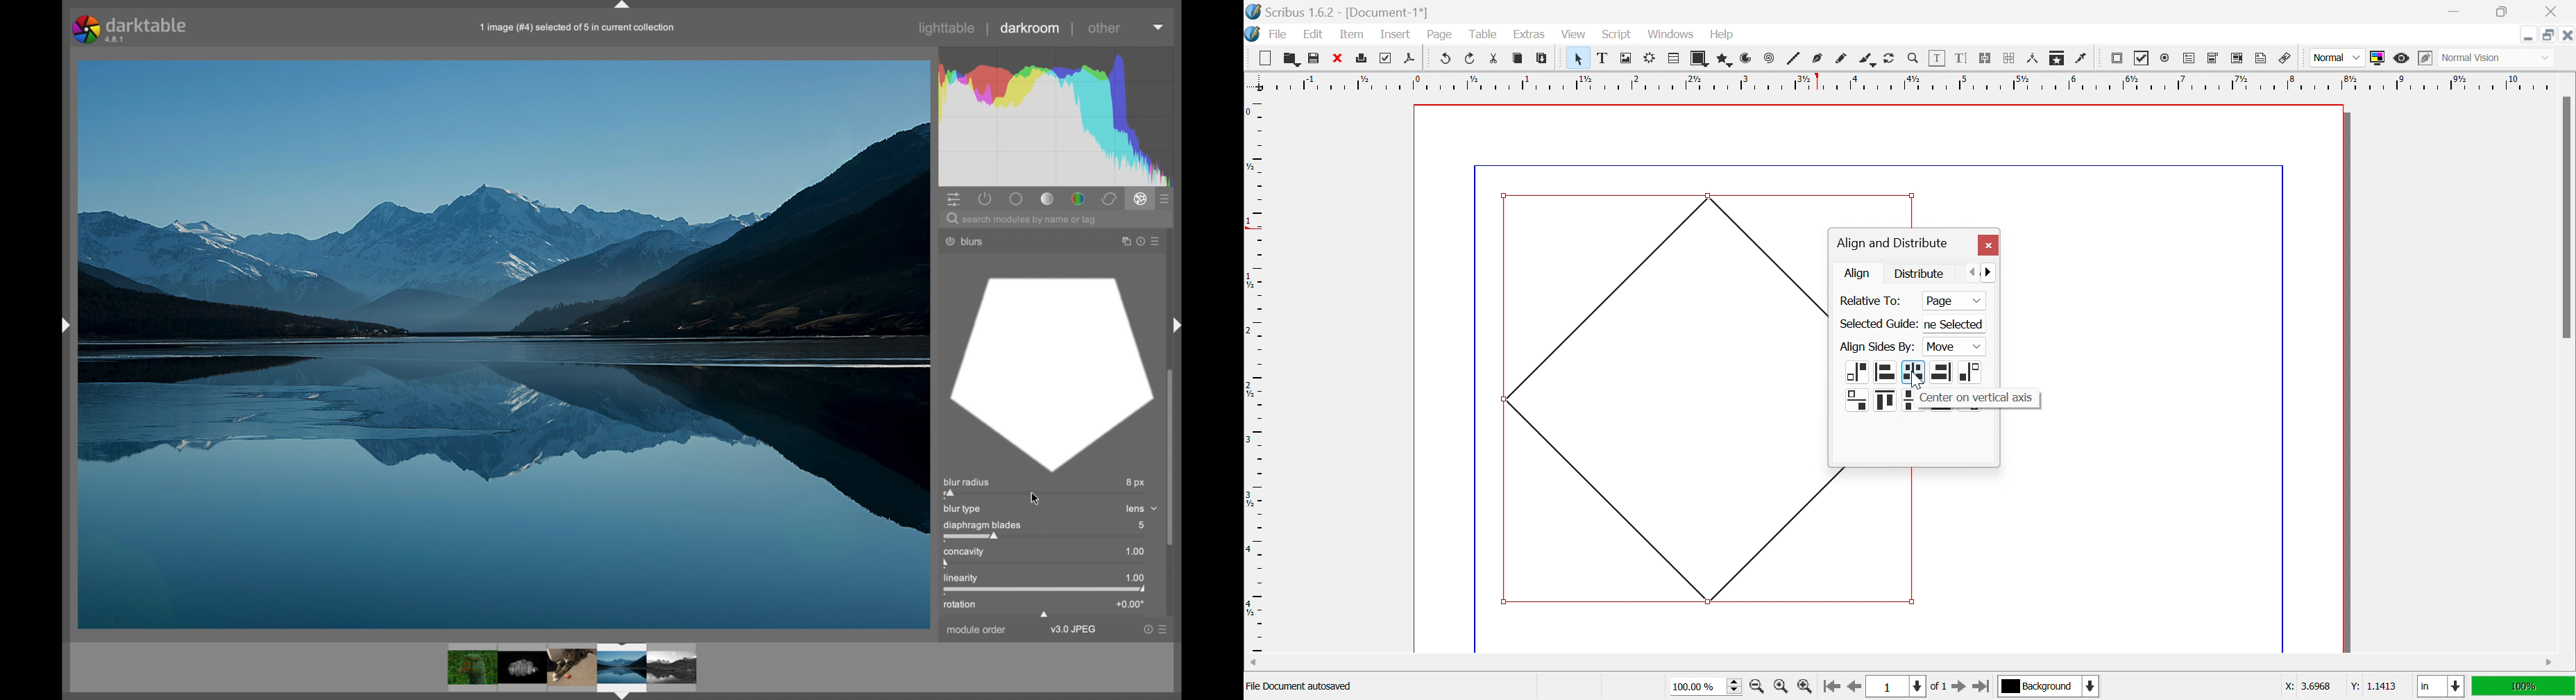 This screenshot has height=700, width=2576. I want to click on module order, so click(975, 630).